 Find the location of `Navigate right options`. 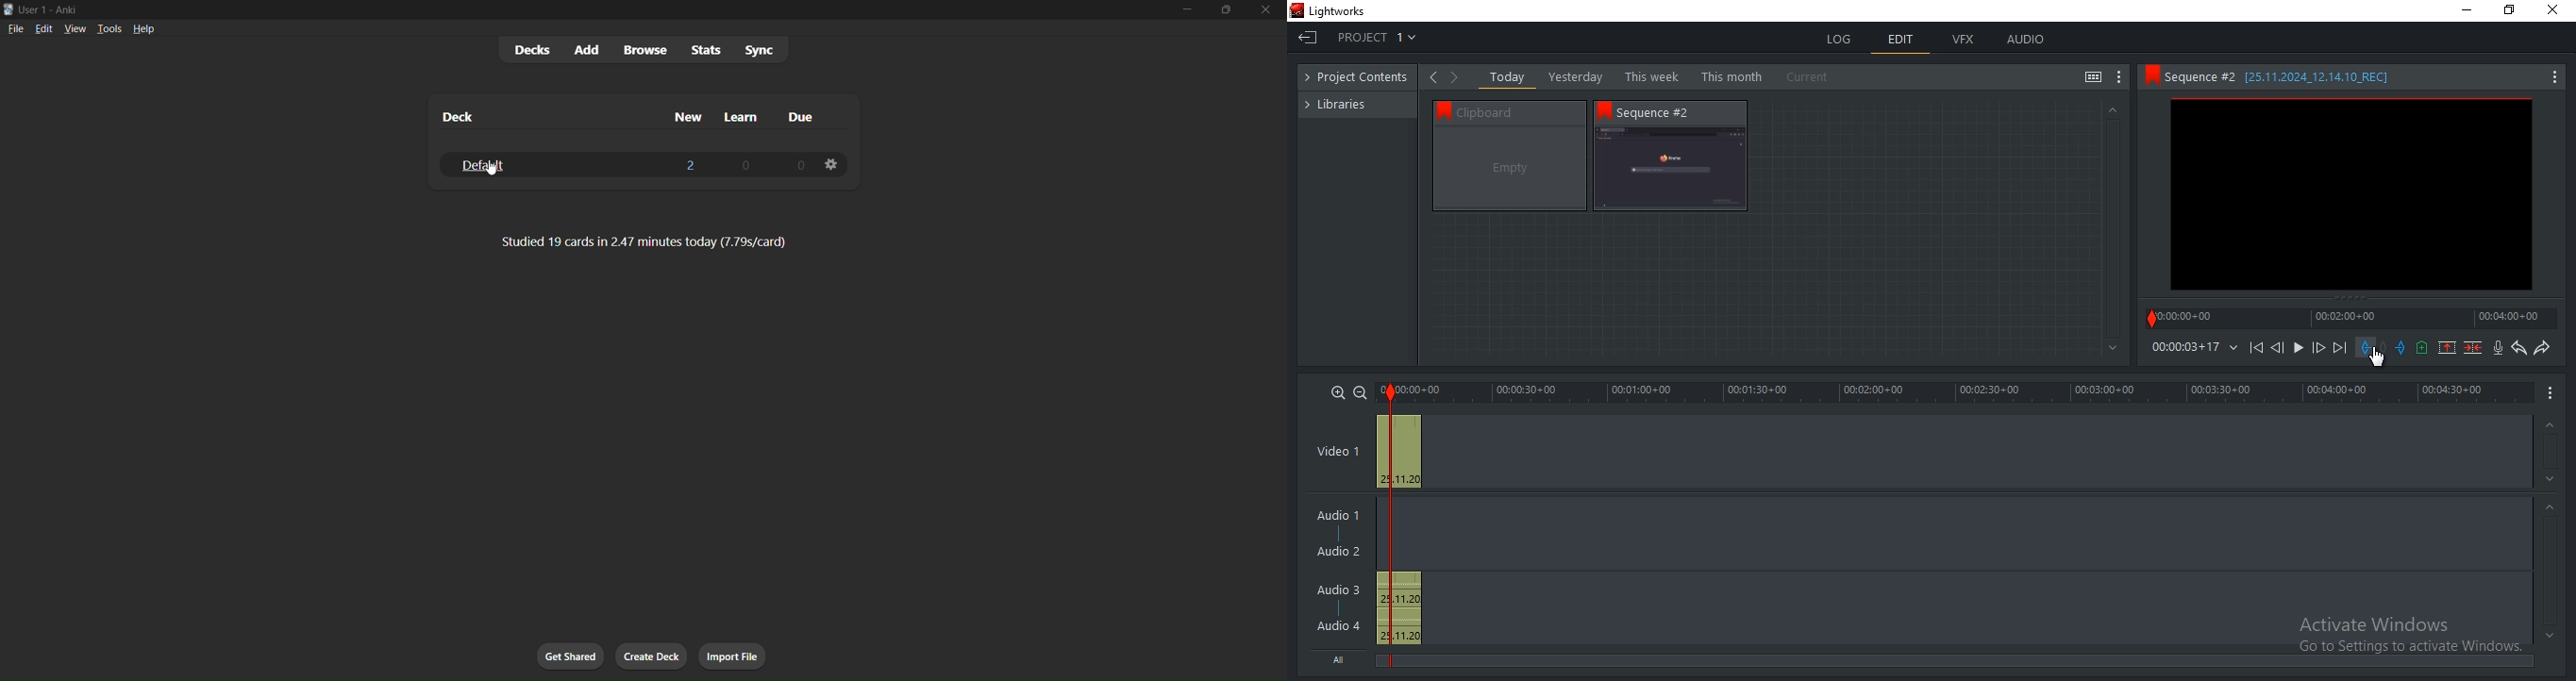

Navigate right options is located at coordinates (1458, 77).